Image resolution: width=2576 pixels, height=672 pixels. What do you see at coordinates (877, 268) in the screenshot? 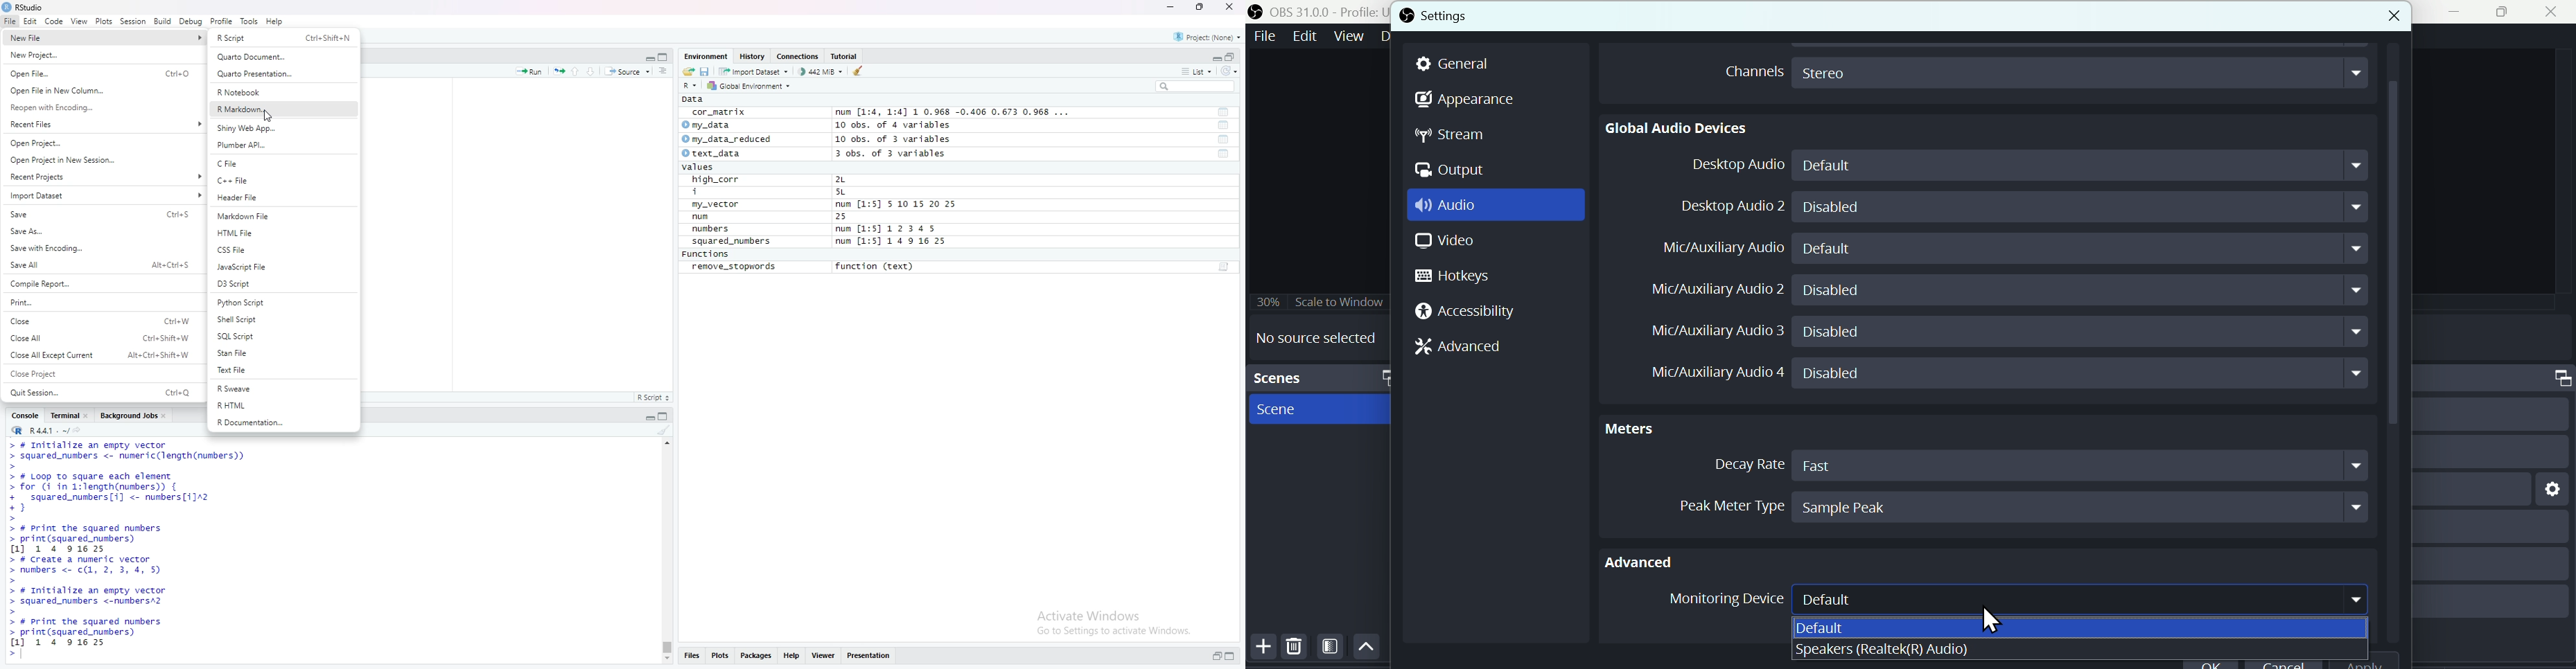
I see `function (text)` at bounding box center [877, 268].